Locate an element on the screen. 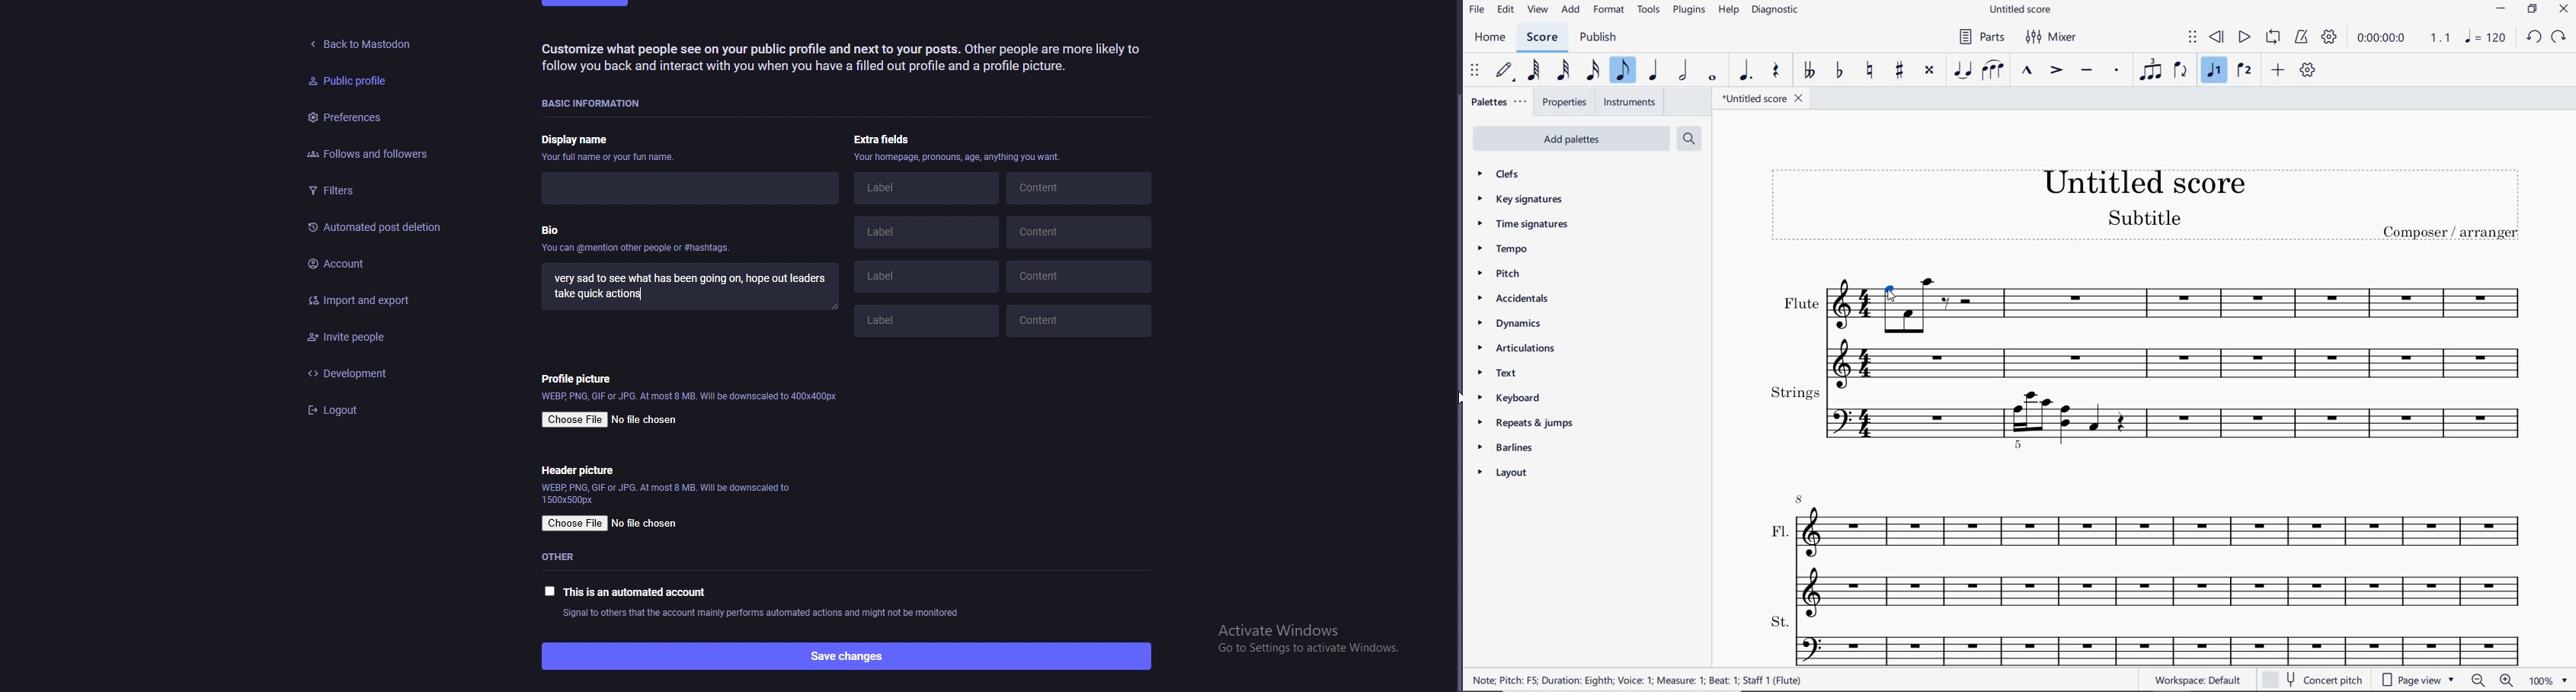 The height and width of the screenshot is (700, 2576). dynamics is located at coordinates (1509, 324).